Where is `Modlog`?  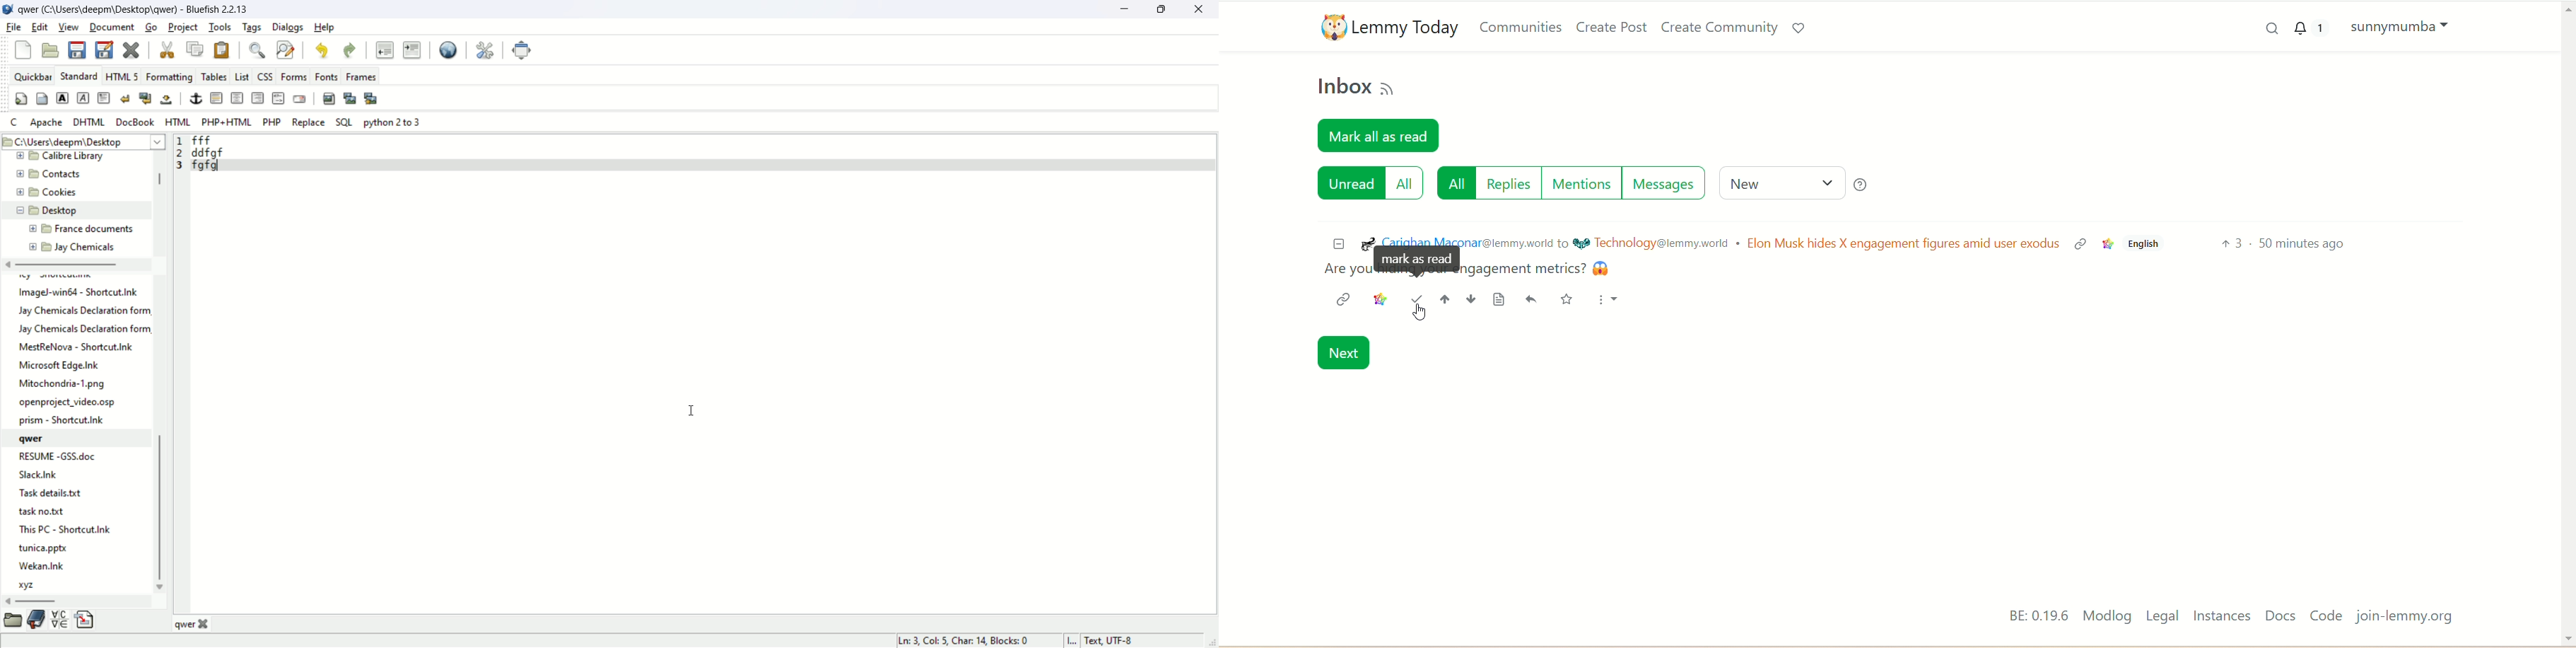
Modlog is located at coordinates (2107, 617).